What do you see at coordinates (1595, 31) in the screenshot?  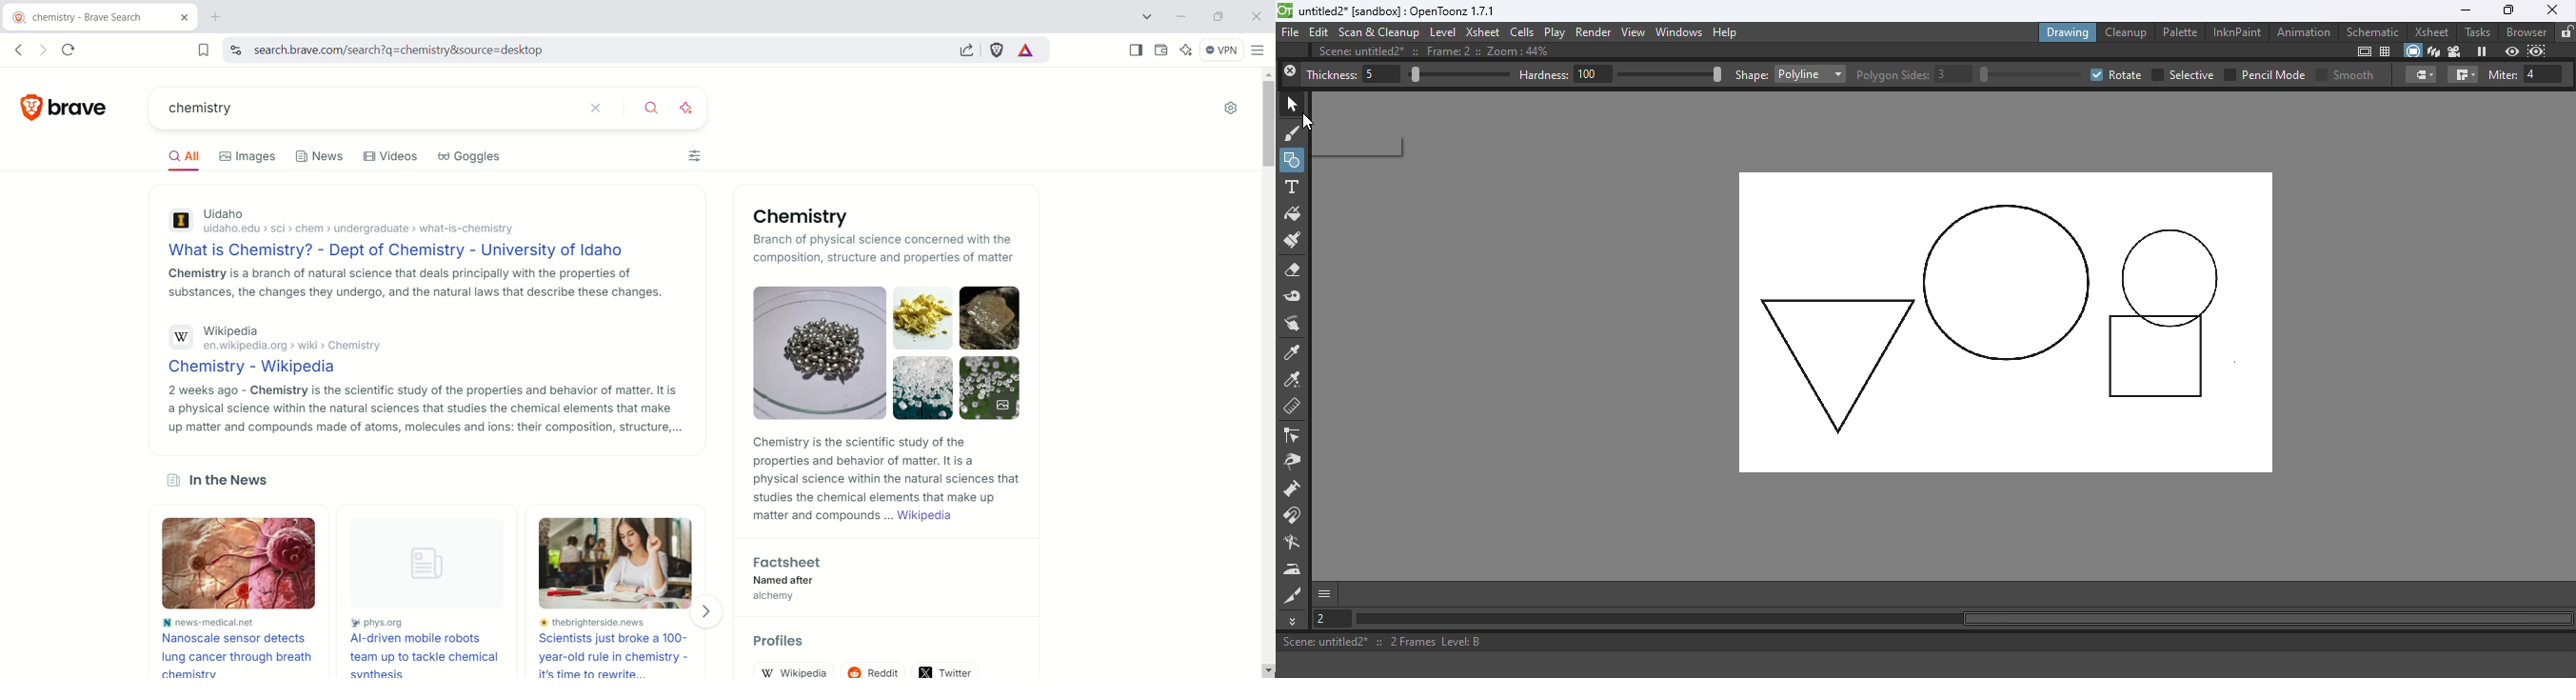 I see `Render` at bounding box center [1595, 31].